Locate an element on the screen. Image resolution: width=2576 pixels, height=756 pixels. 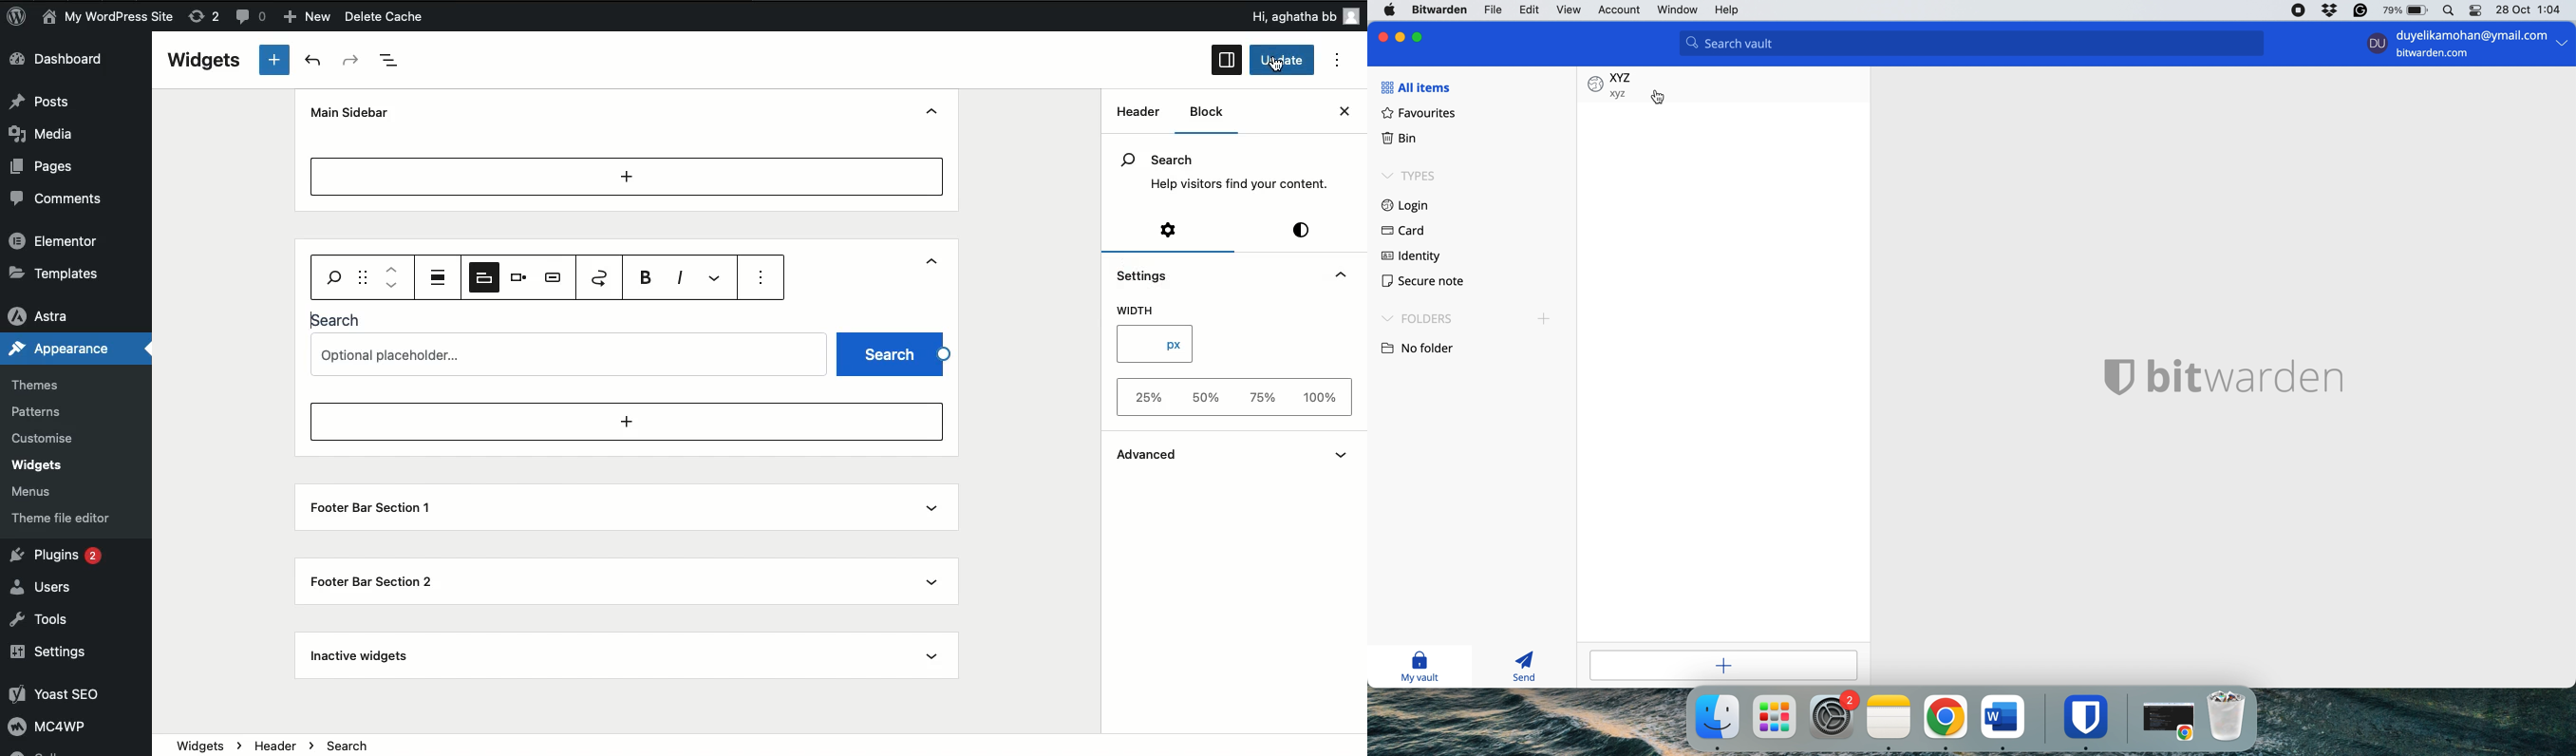
cursor is located at coordinates (1659, 98).